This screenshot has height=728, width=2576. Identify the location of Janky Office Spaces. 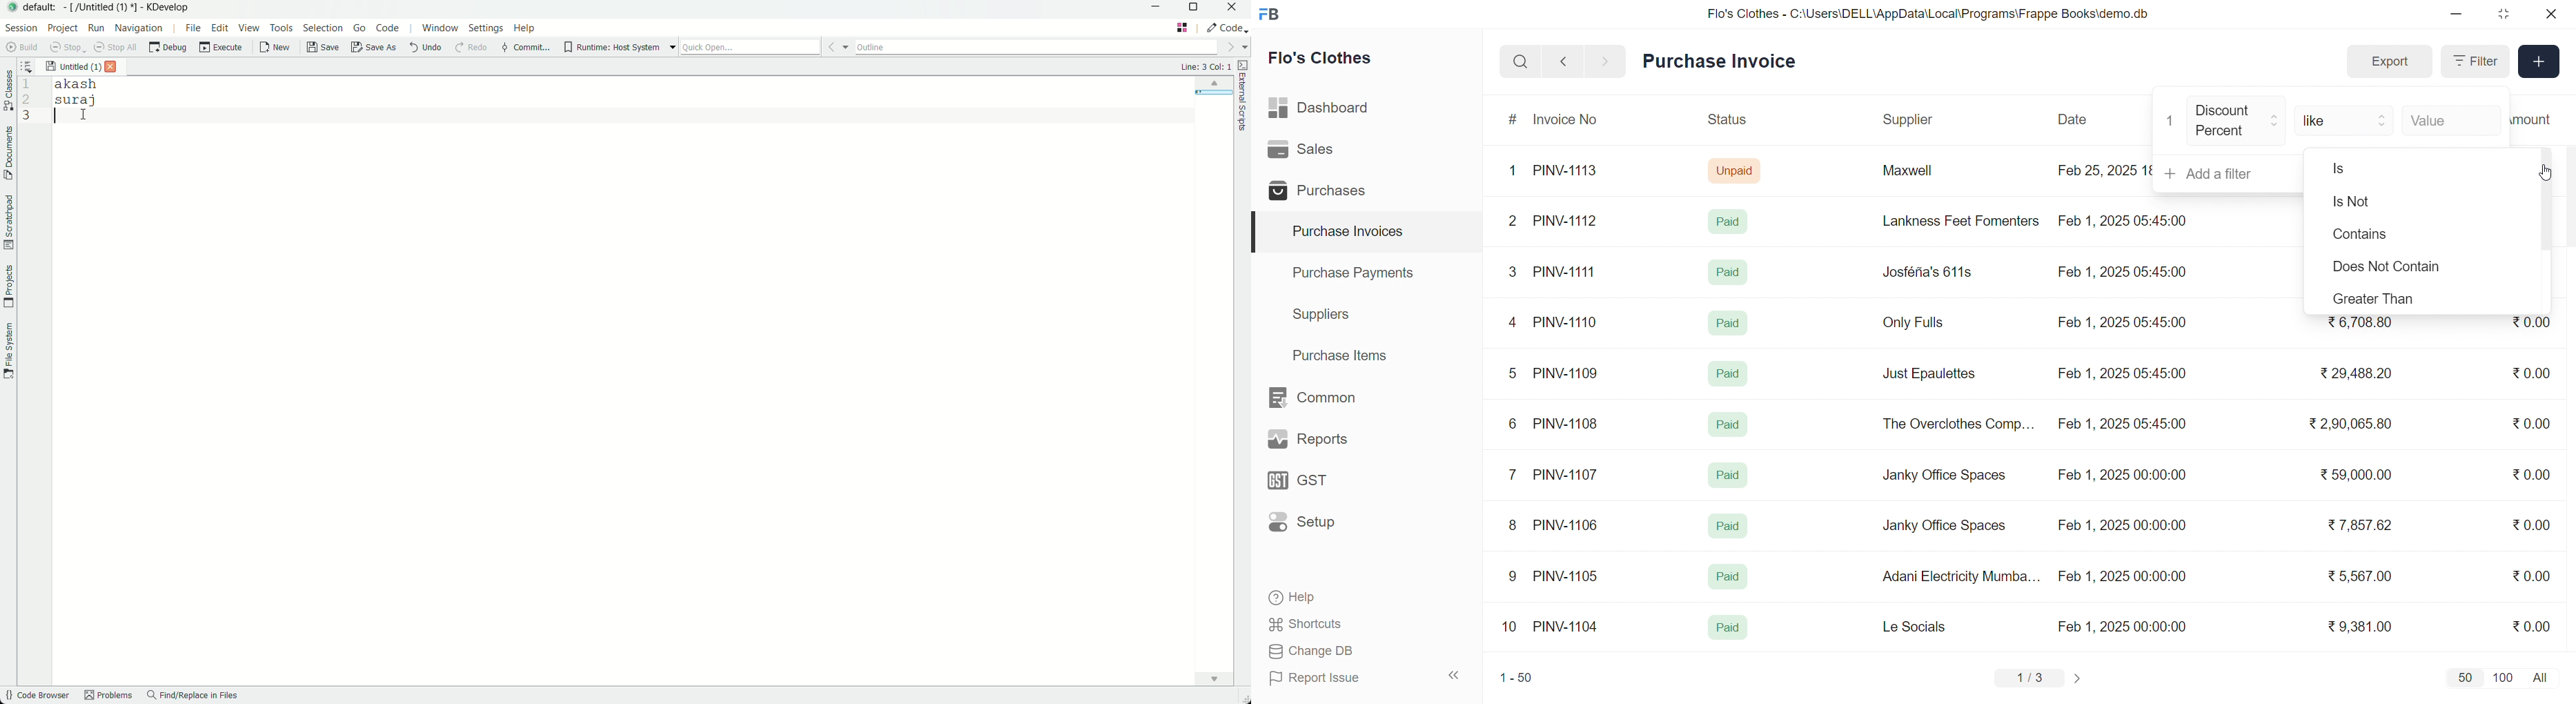
(1945, 476).